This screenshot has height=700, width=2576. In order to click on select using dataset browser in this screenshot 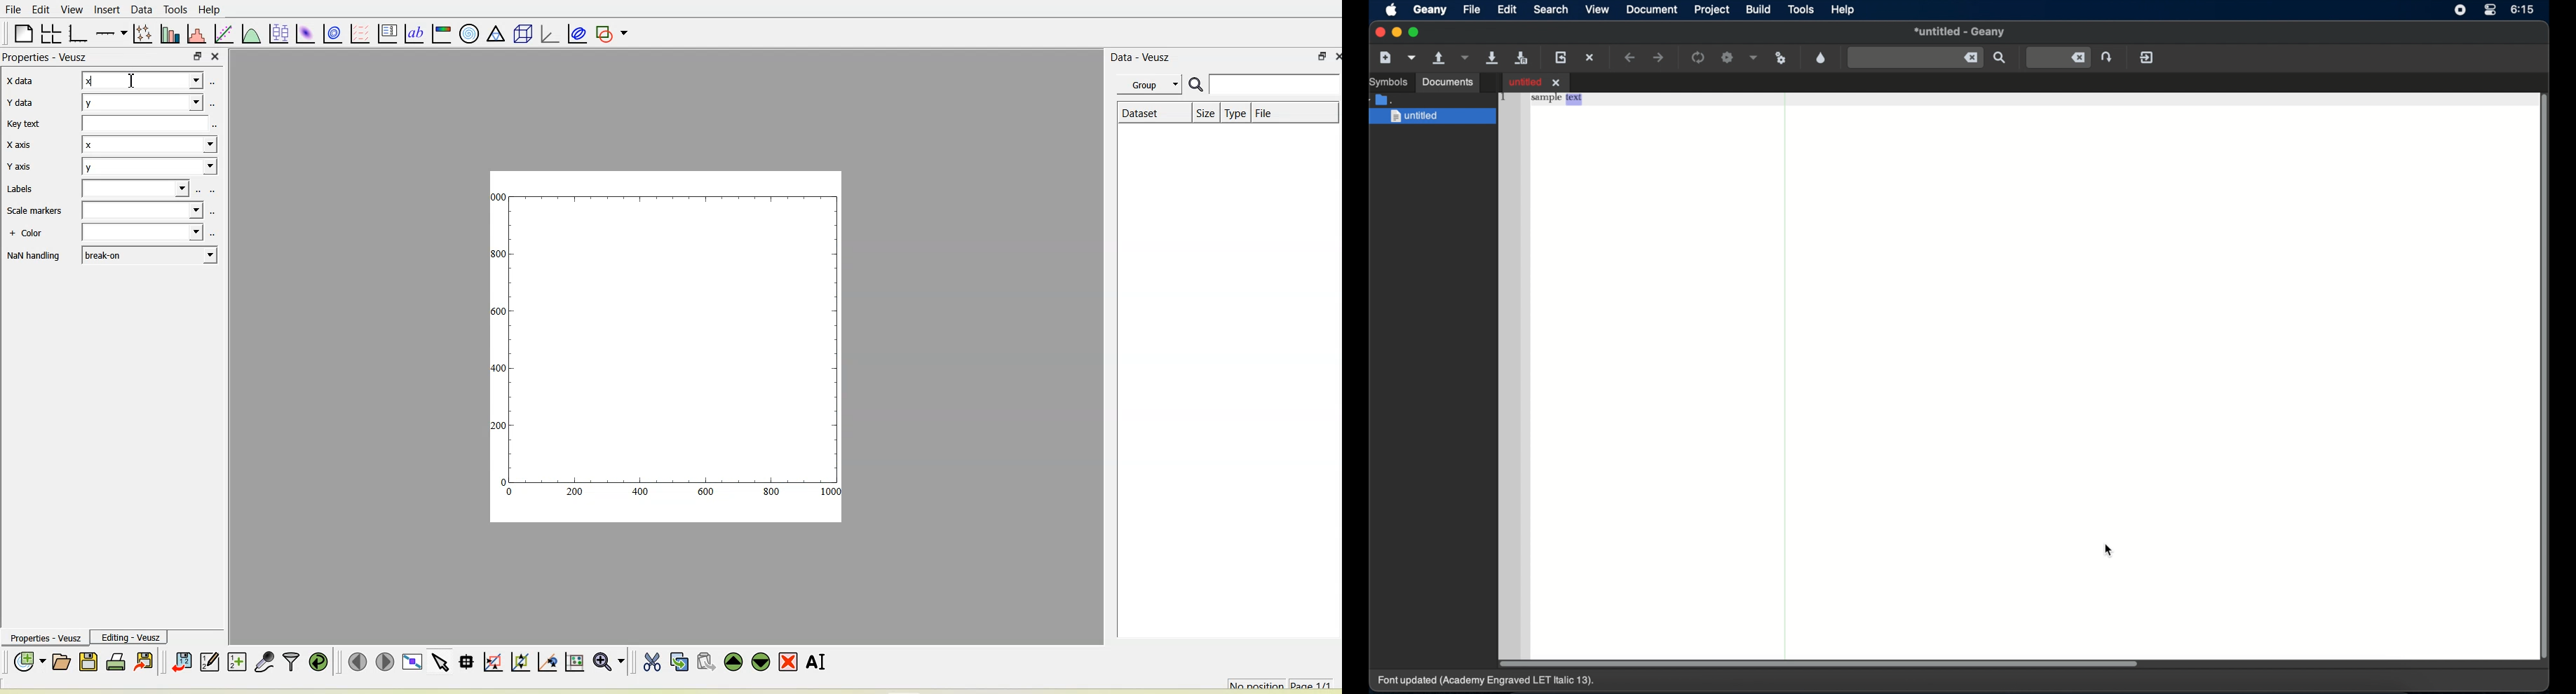, I will do `click(135, 189)`.